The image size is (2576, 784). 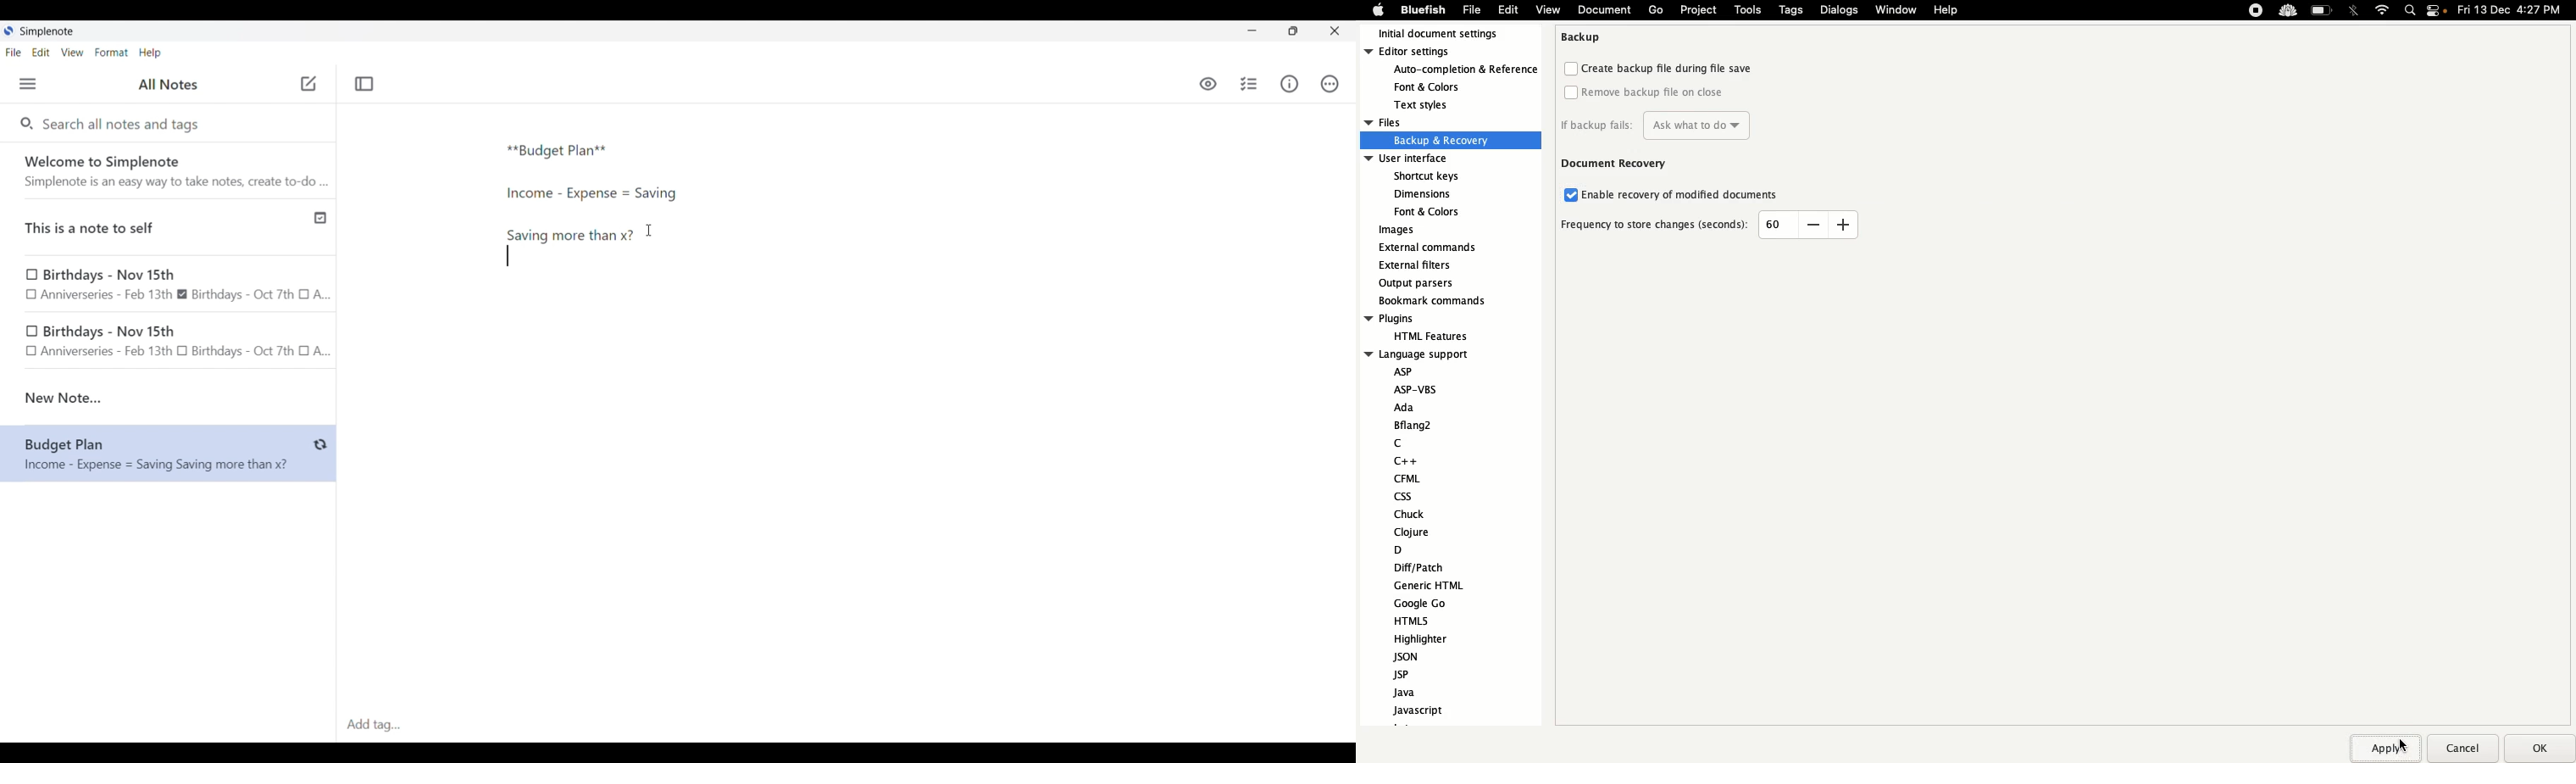 I want to click on Frequency to story changes , so click(x=1657, y=226).